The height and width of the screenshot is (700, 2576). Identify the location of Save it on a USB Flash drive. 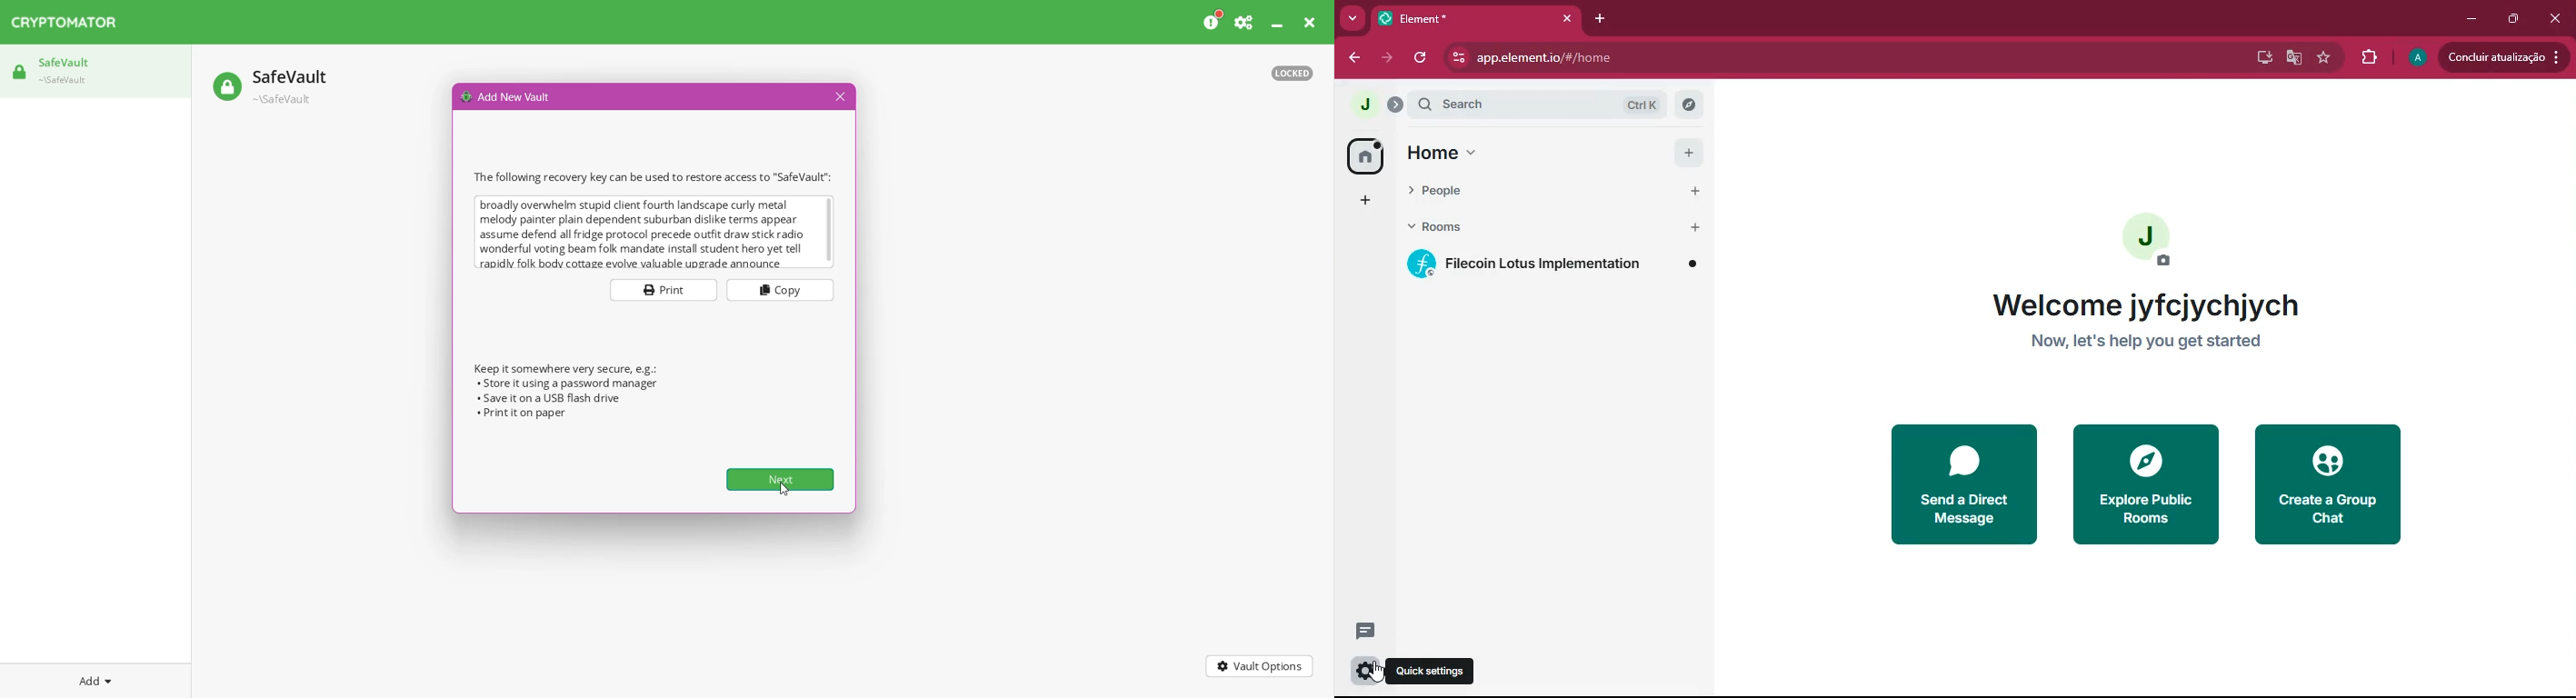
(551, 398).